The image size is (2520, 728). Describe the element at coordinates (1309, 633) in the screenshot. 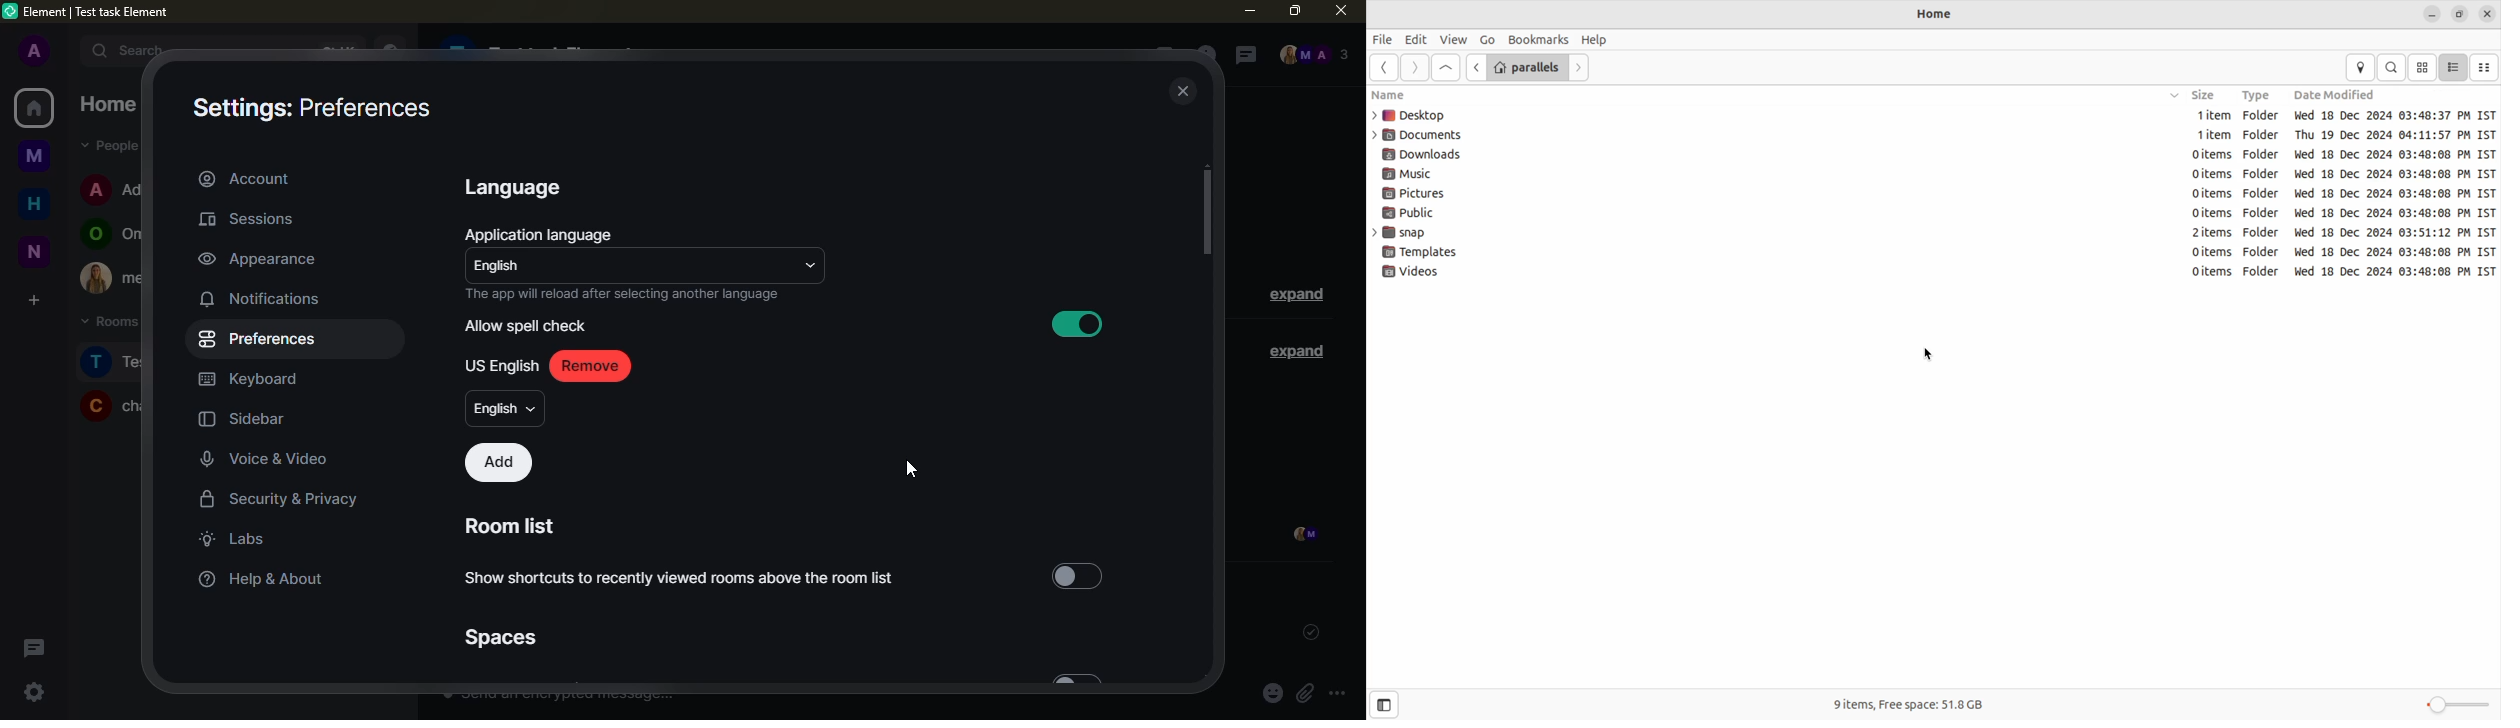

I see `sent` at that location.